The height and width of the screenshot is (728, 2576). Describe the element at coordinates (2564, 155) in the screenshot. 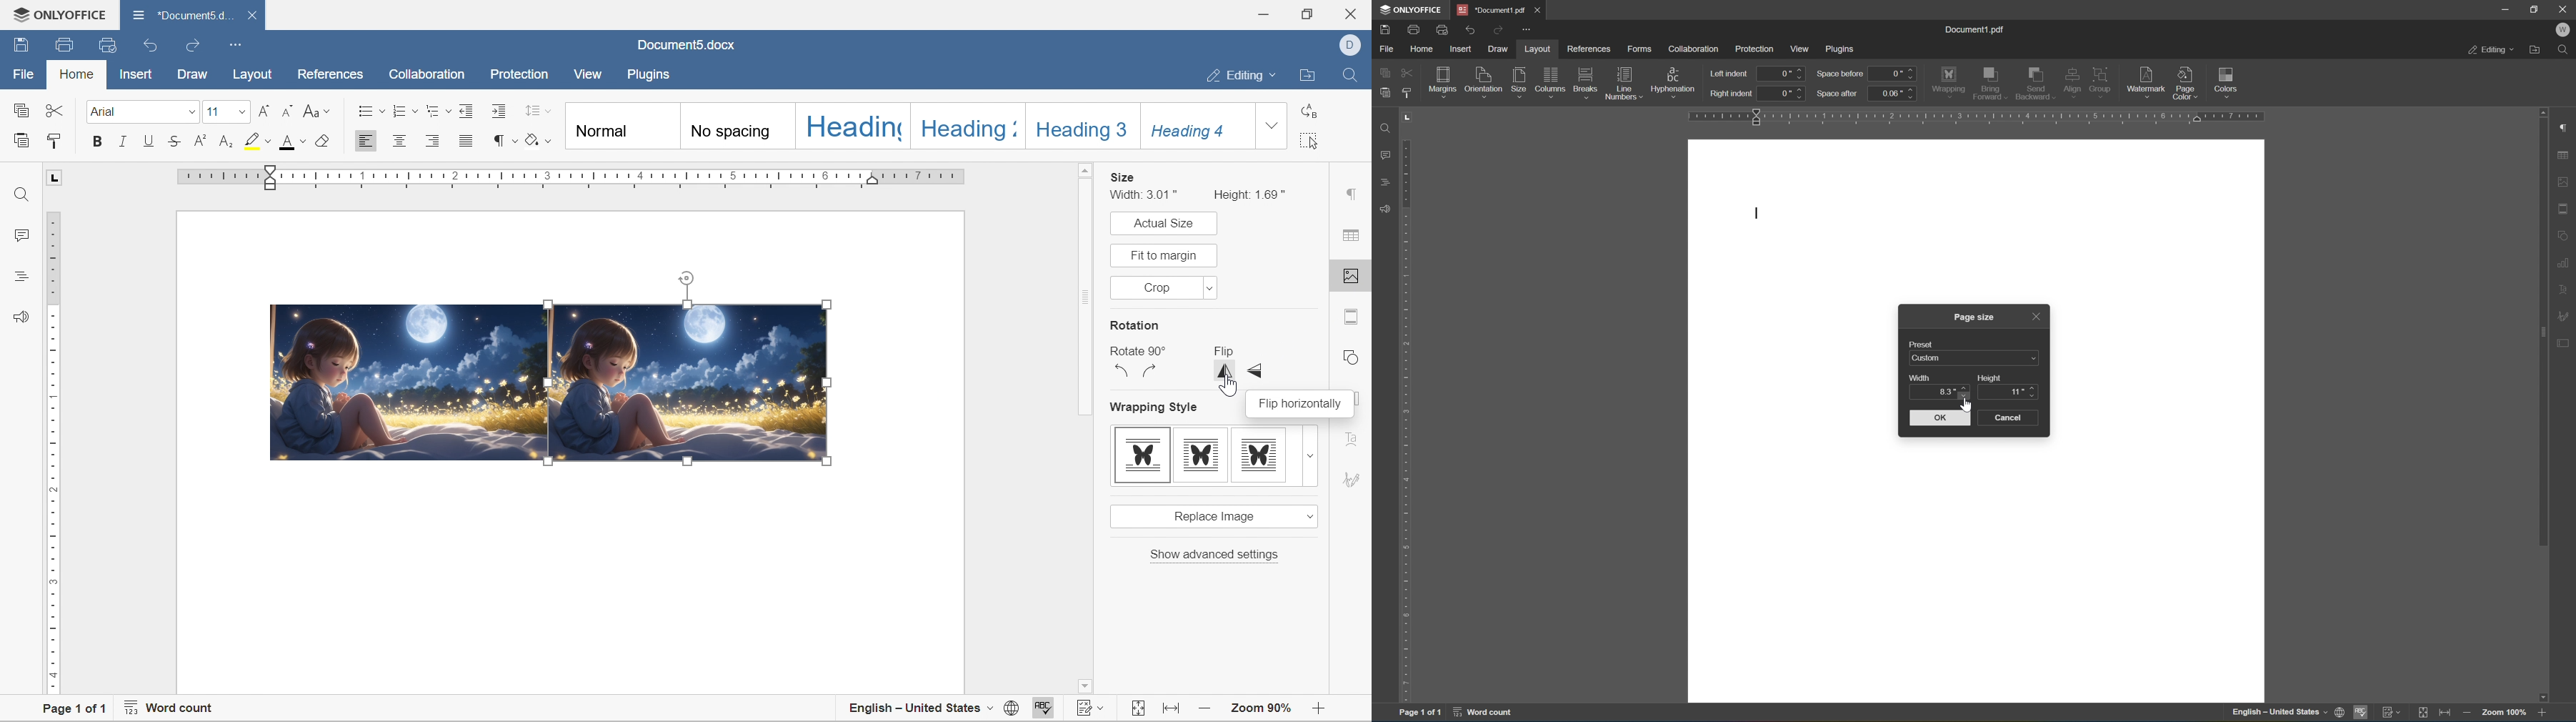

I see `table settings` at that location.